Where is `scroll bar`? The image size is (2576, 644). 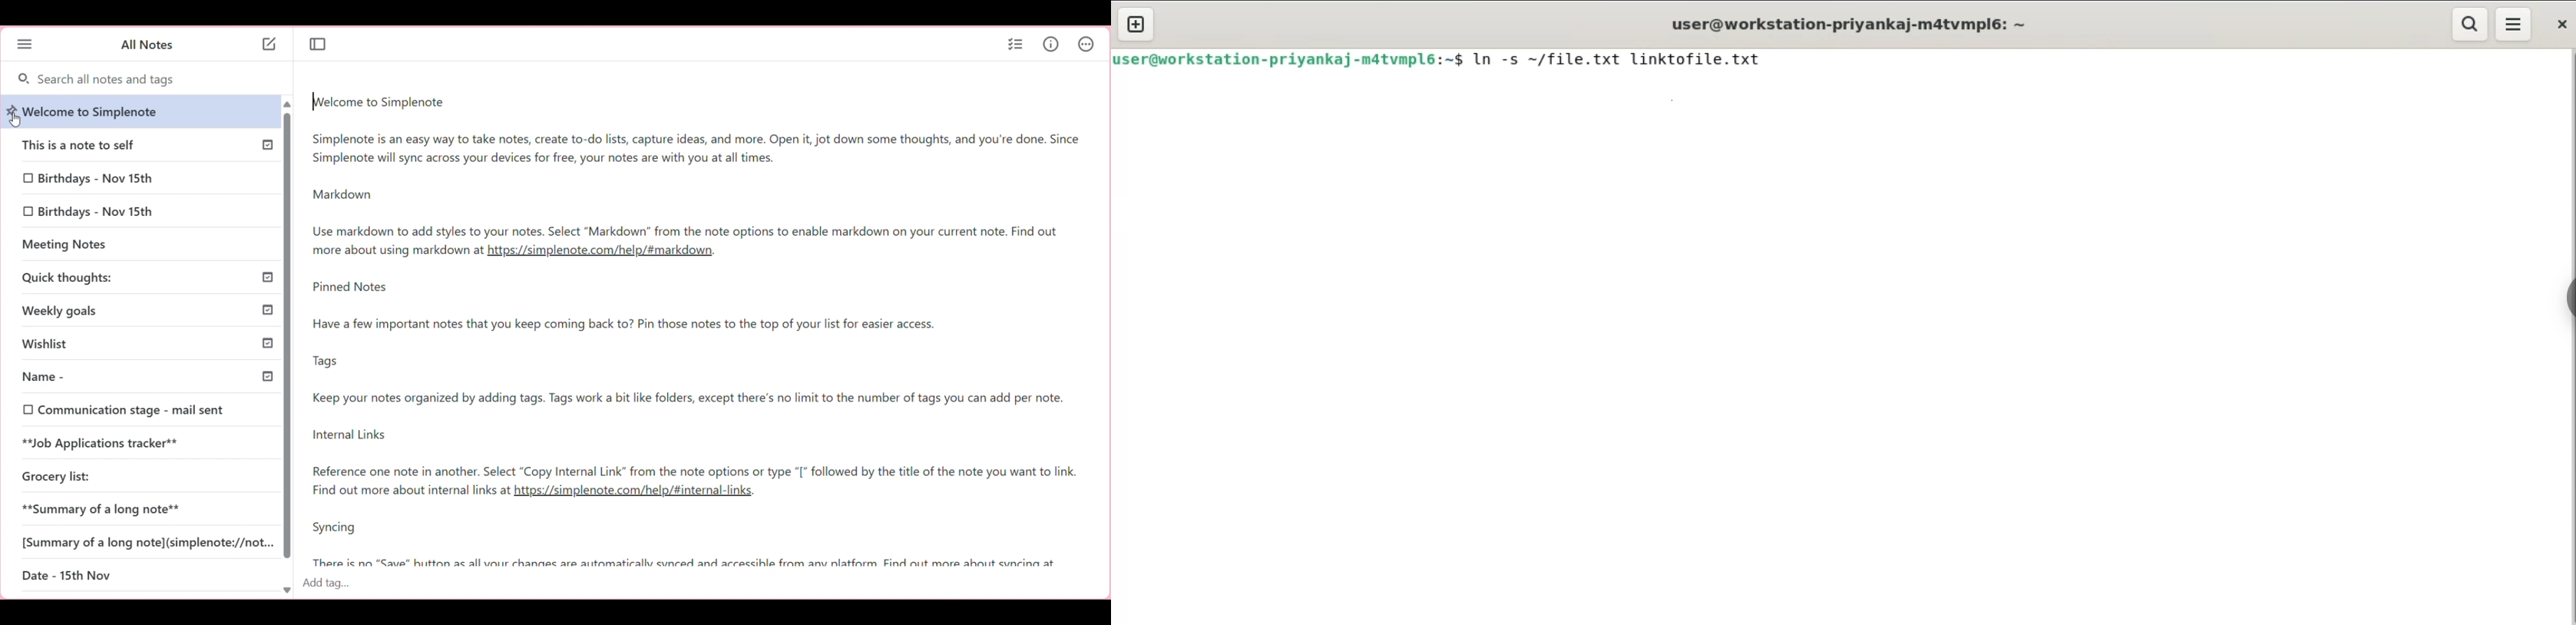 scroll bar is located at coordinates (288, 340).